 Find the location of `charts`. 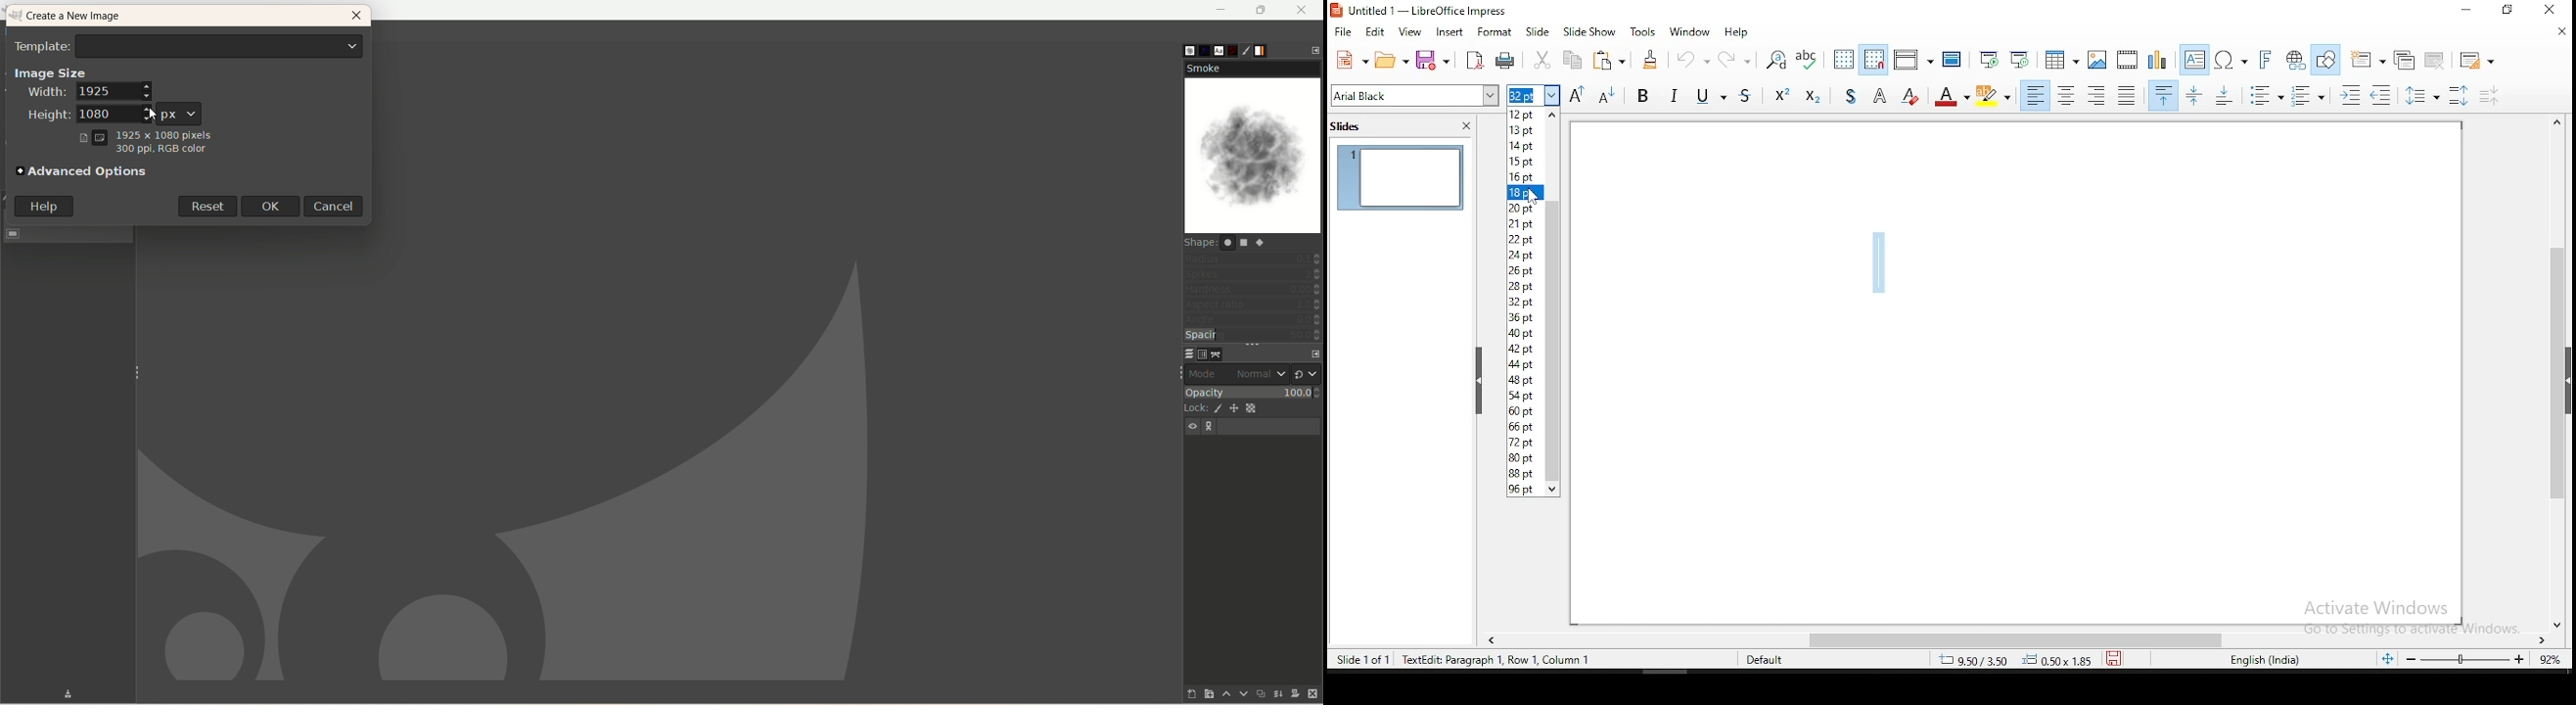

charts is located at coordinates (2158, 59).